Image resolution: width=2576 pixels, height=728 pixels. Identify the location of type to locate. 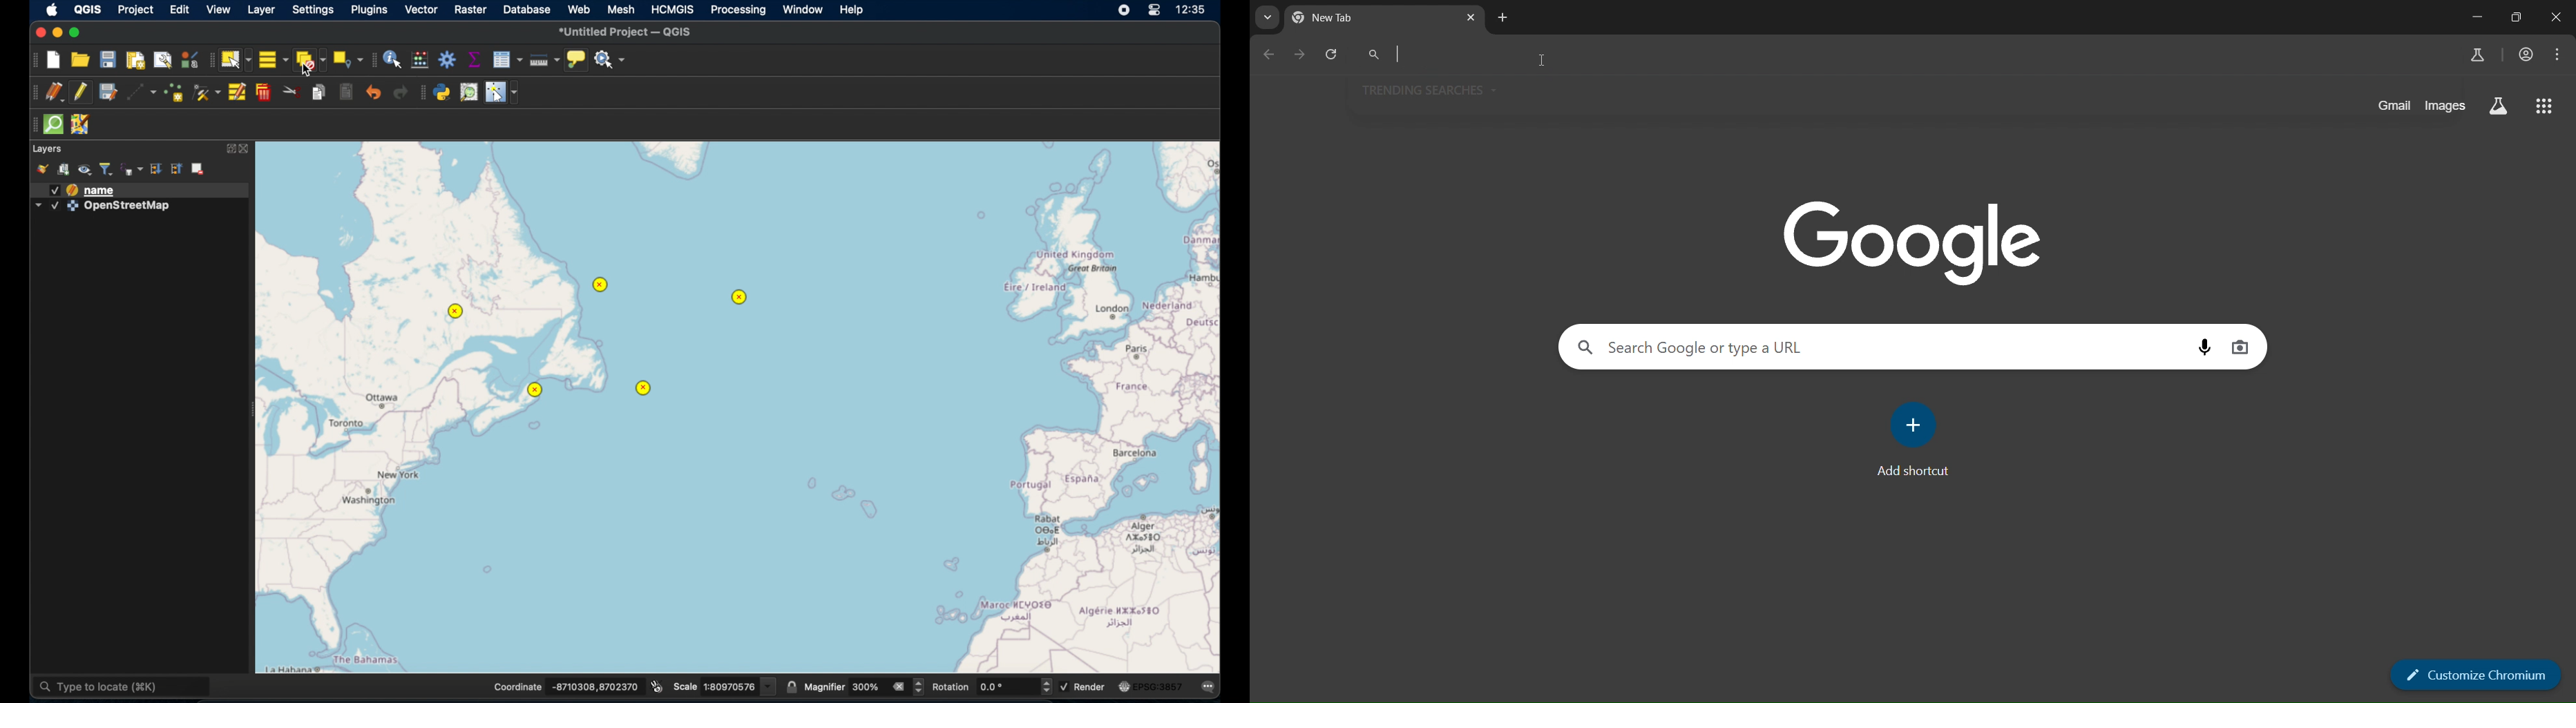
(120, 687).